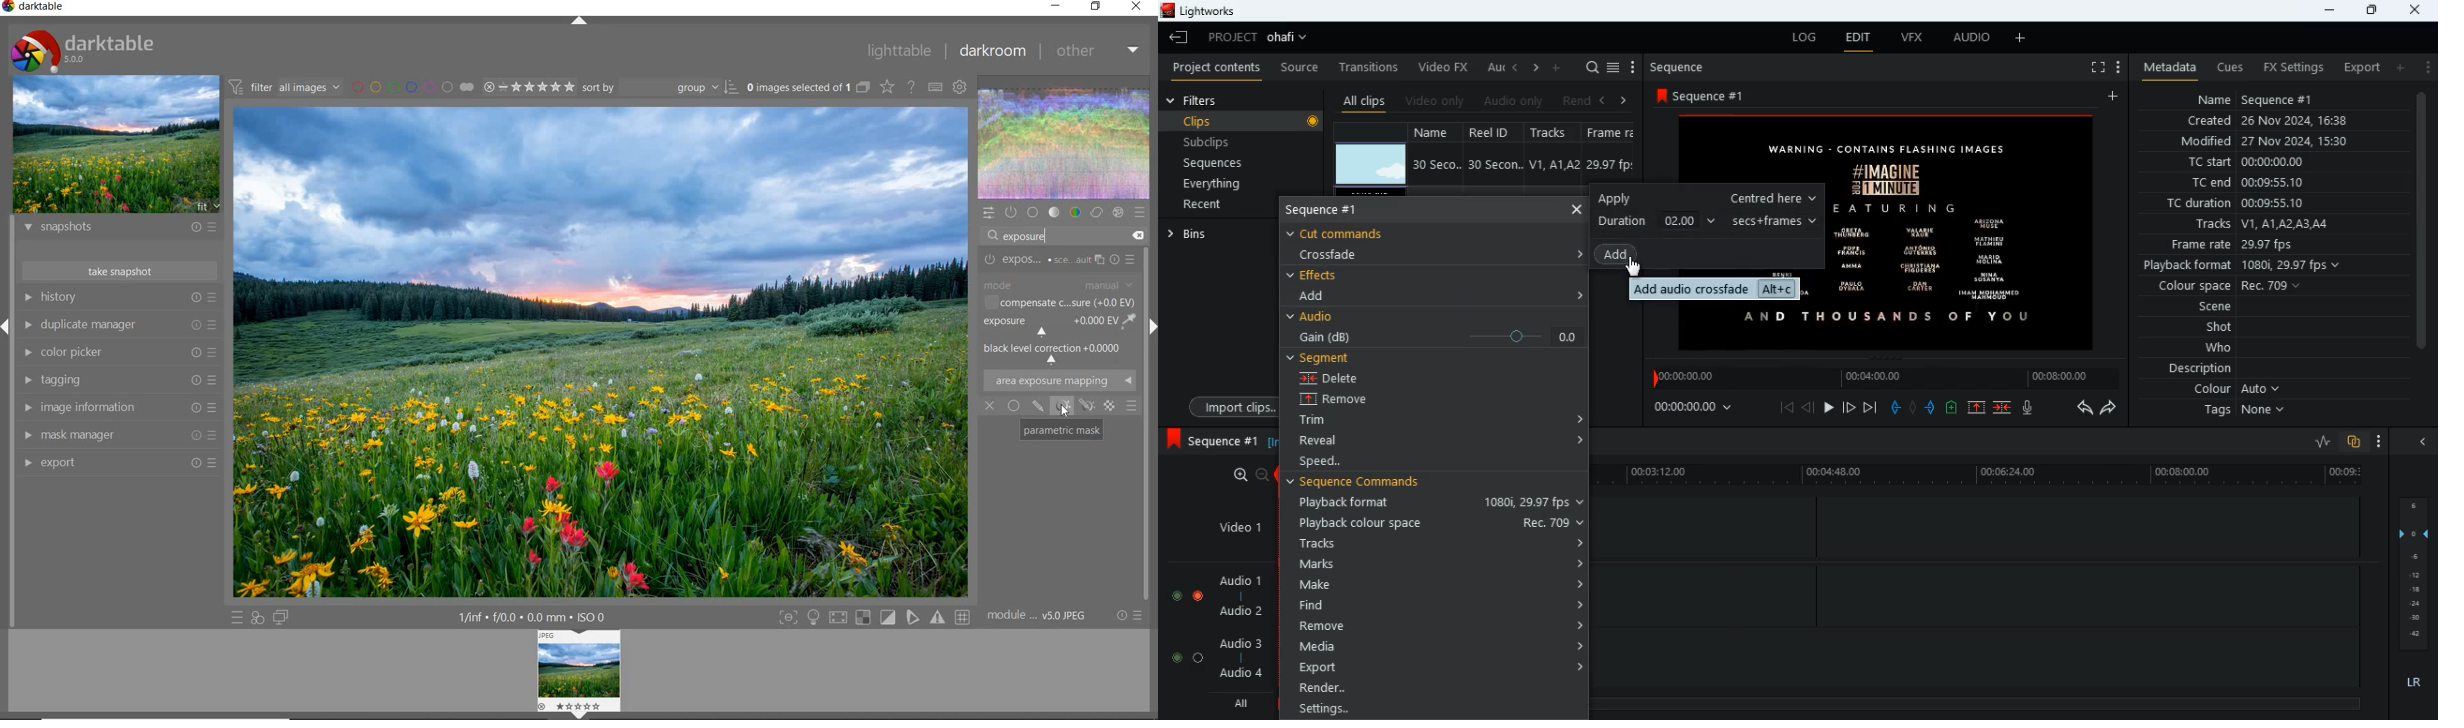 This screenshot has height=728, width=2464. What do you see at coordinates (2221, 329) in the screenshot?
I see `shot` at bounding box center [2221, 329].